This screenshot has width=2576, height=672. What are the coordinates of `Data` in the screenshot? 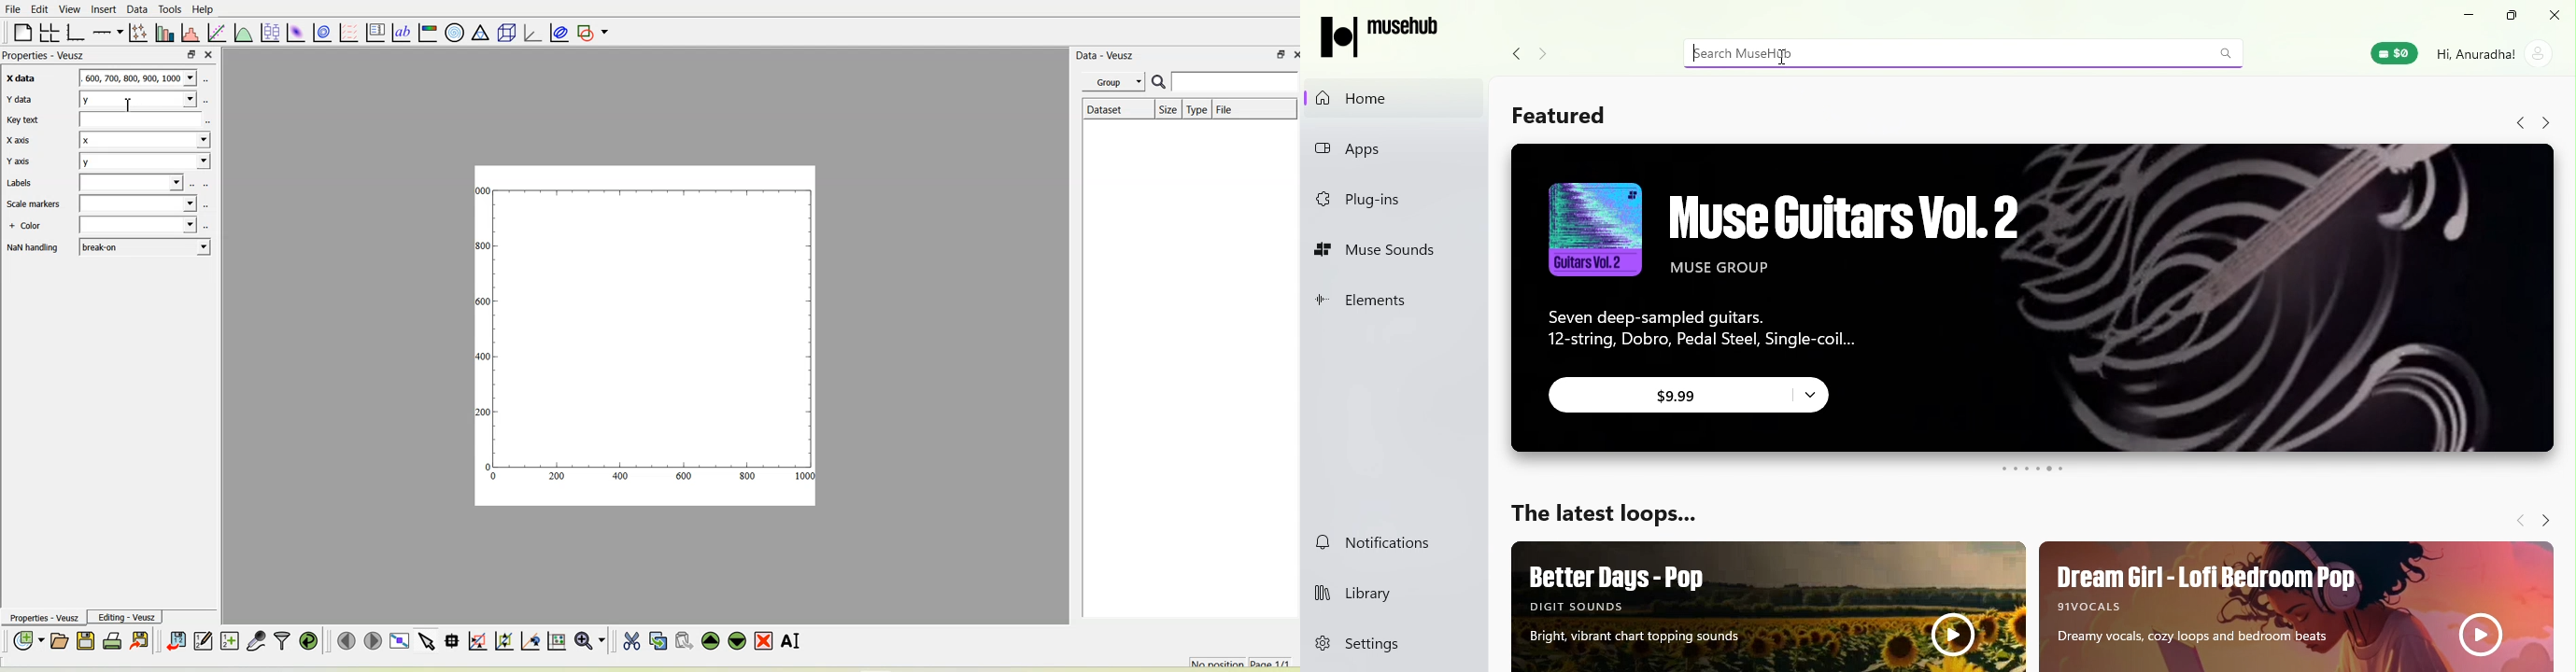 It's located at (135, 9).